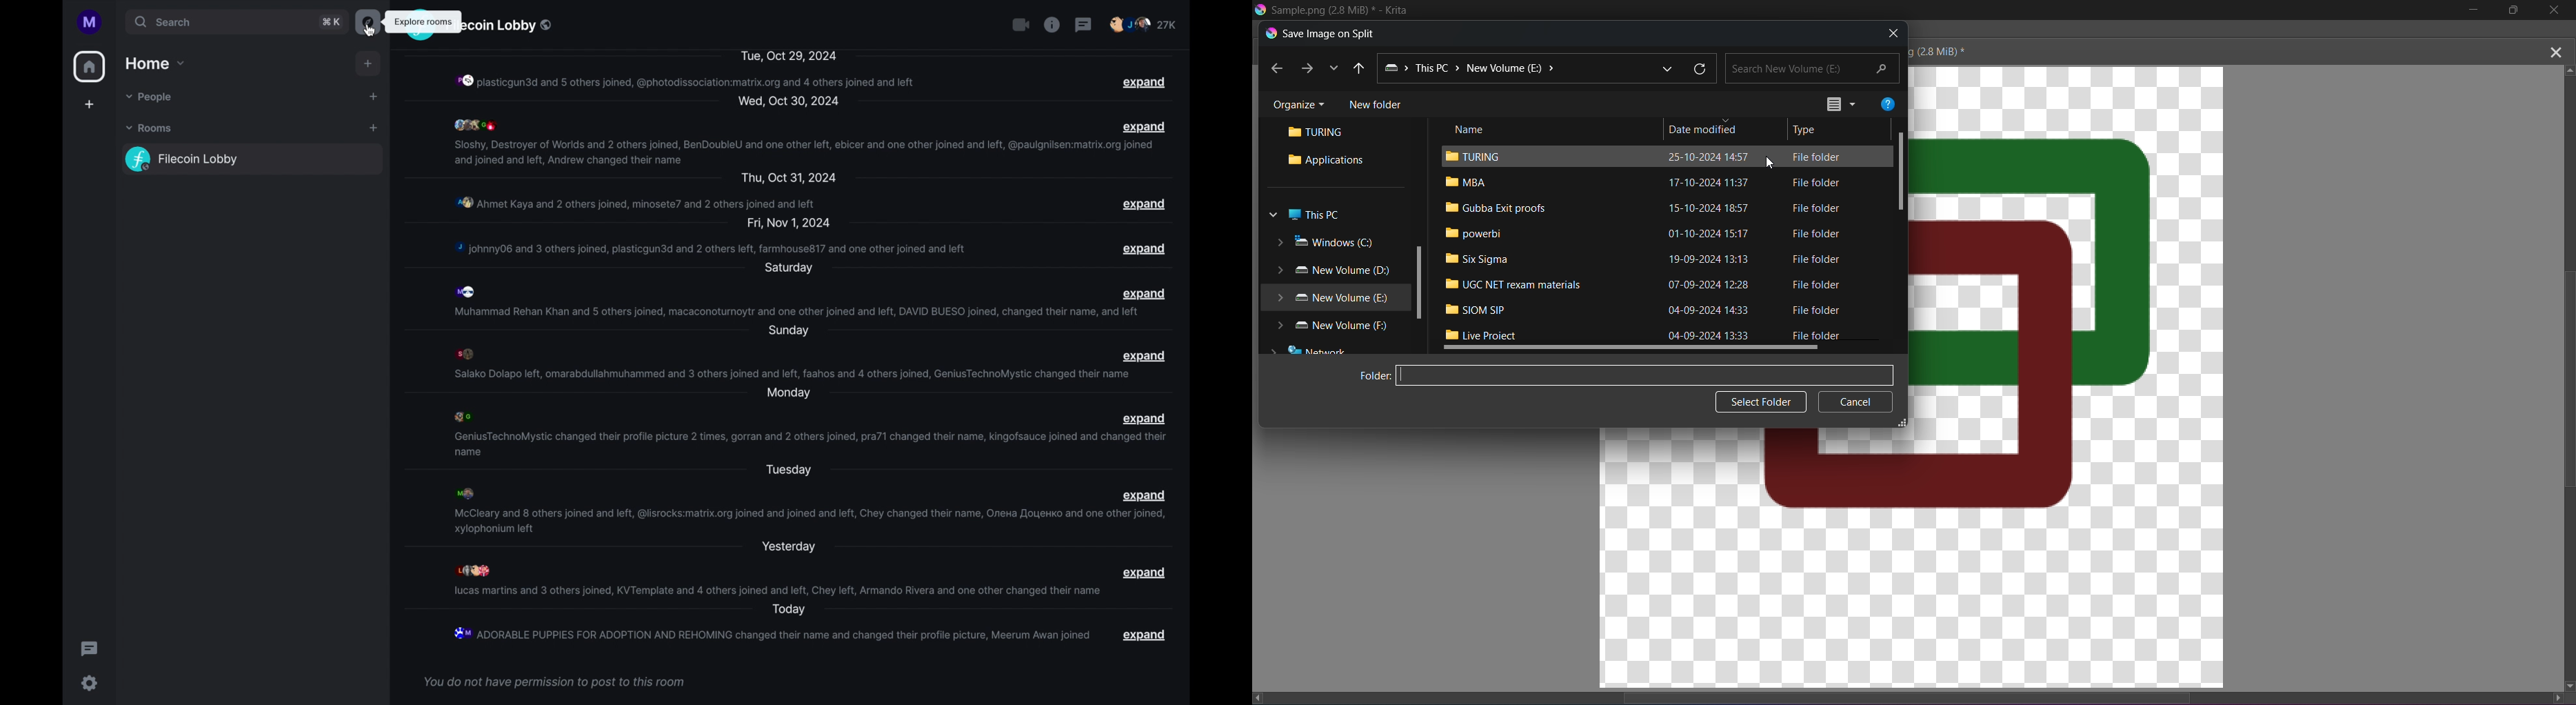 This screenshot has width=2576, height=728. What do you see at coordinates (791, 223) in the screenshot?
I see `Fri, Nov 1, 2024` at bounding box center [791, 223].